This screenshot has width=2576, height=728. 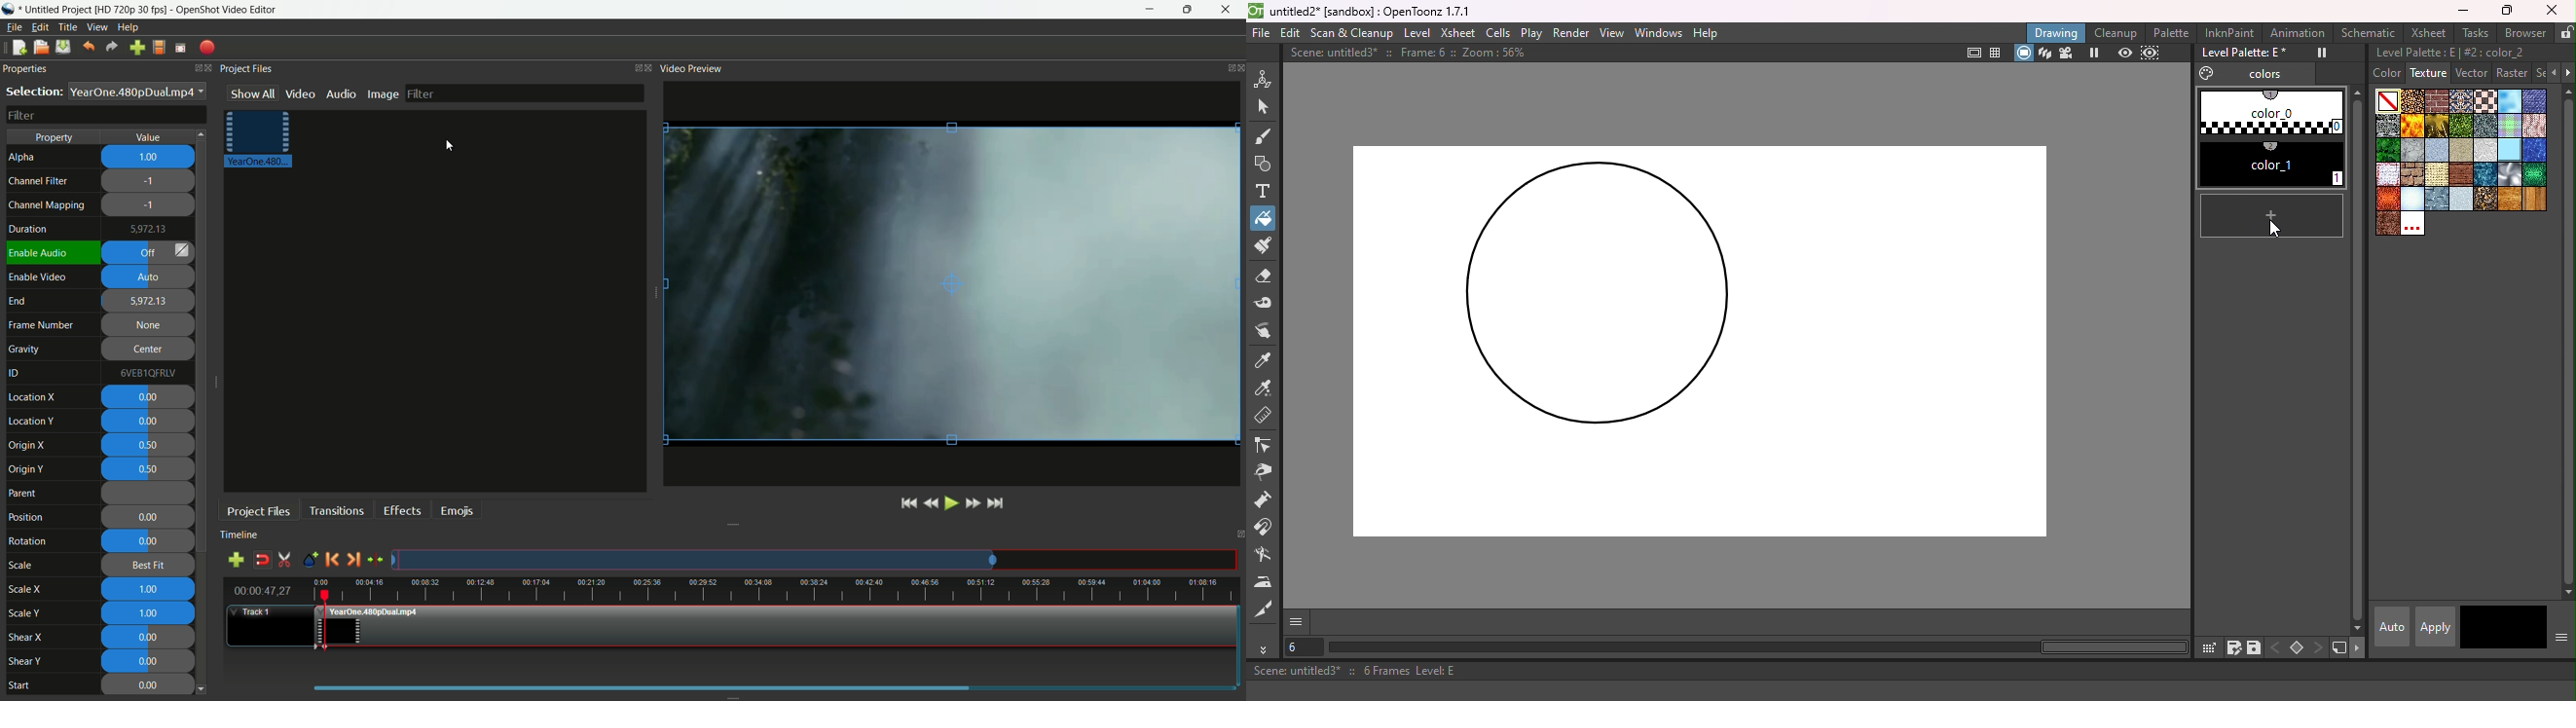 I want to click on Animate tool, so click(x=1267, y=76).